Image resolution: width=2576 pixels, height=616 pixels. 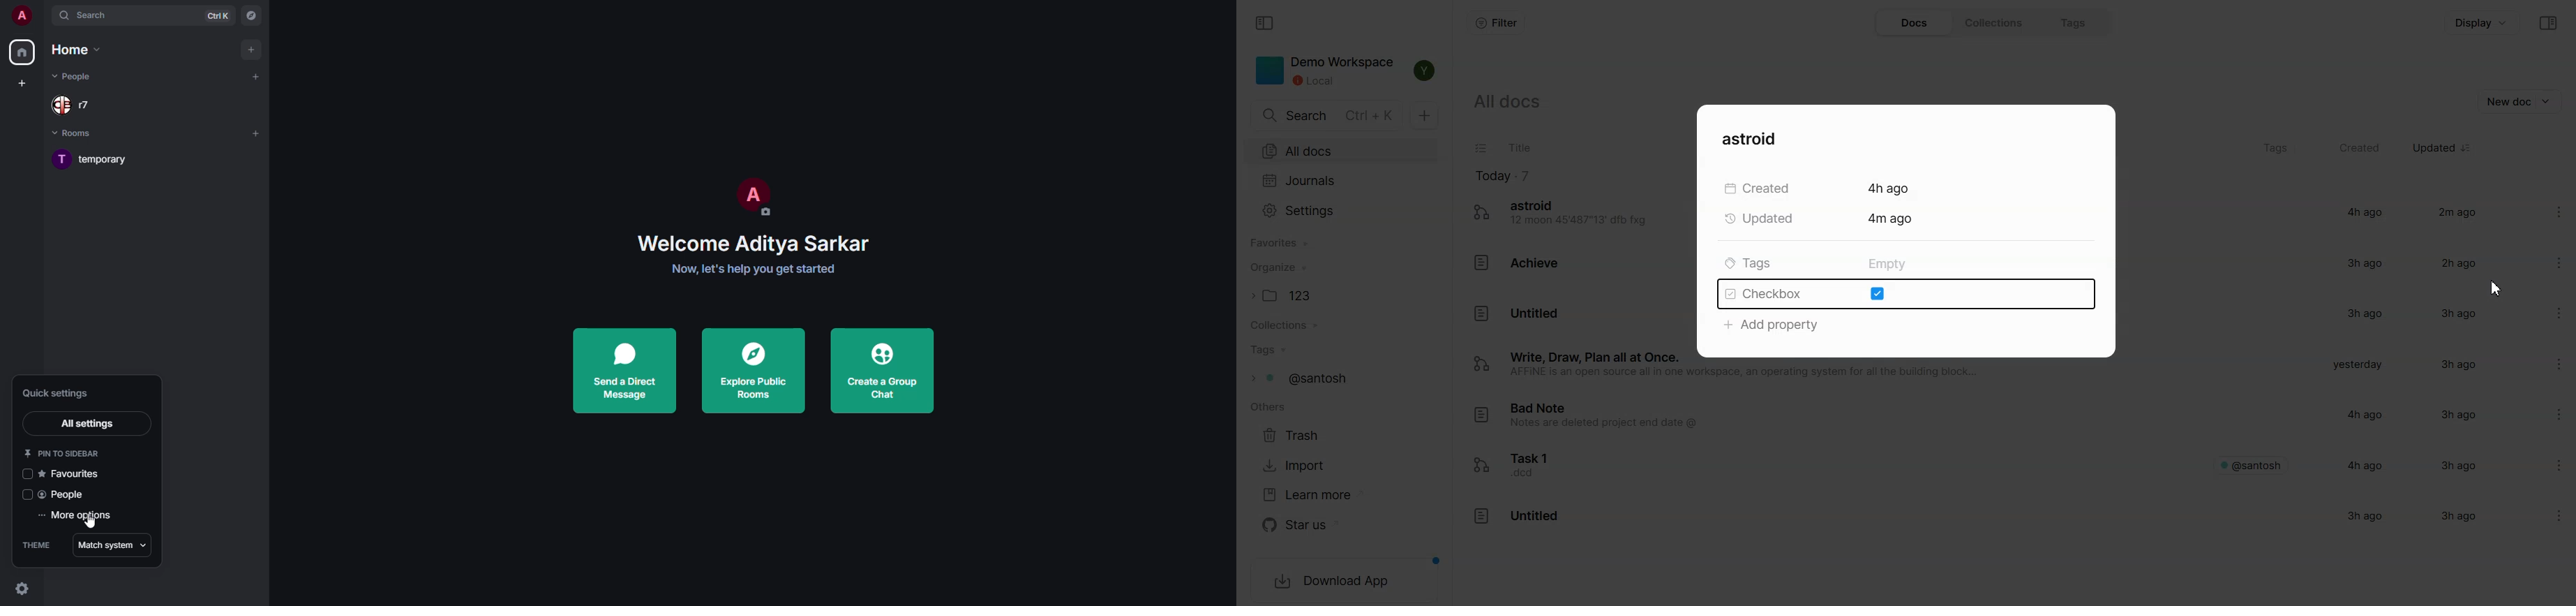 What do you see at coordinates (57, 393) in the screenshot?
I see `quick settings` at bounding box center [57, 393].